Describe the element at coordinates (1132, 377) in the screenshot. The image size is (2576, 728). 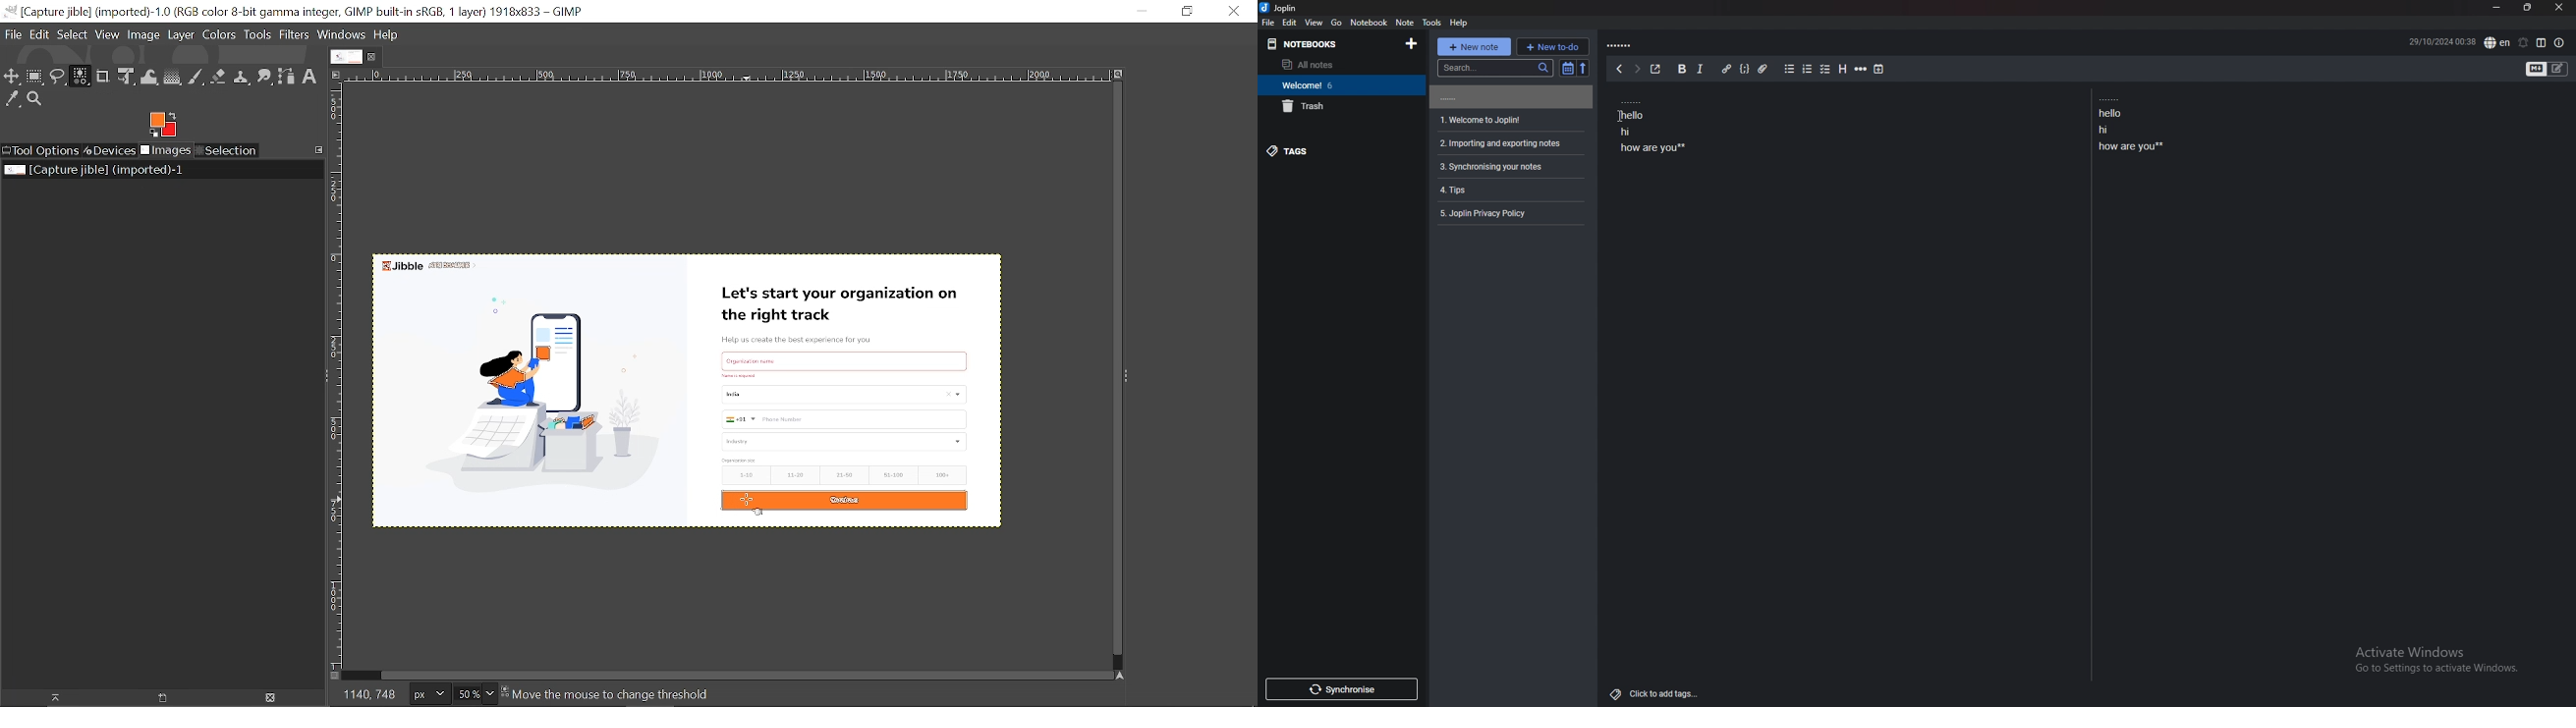
I see `Sidebar menu` at that location.